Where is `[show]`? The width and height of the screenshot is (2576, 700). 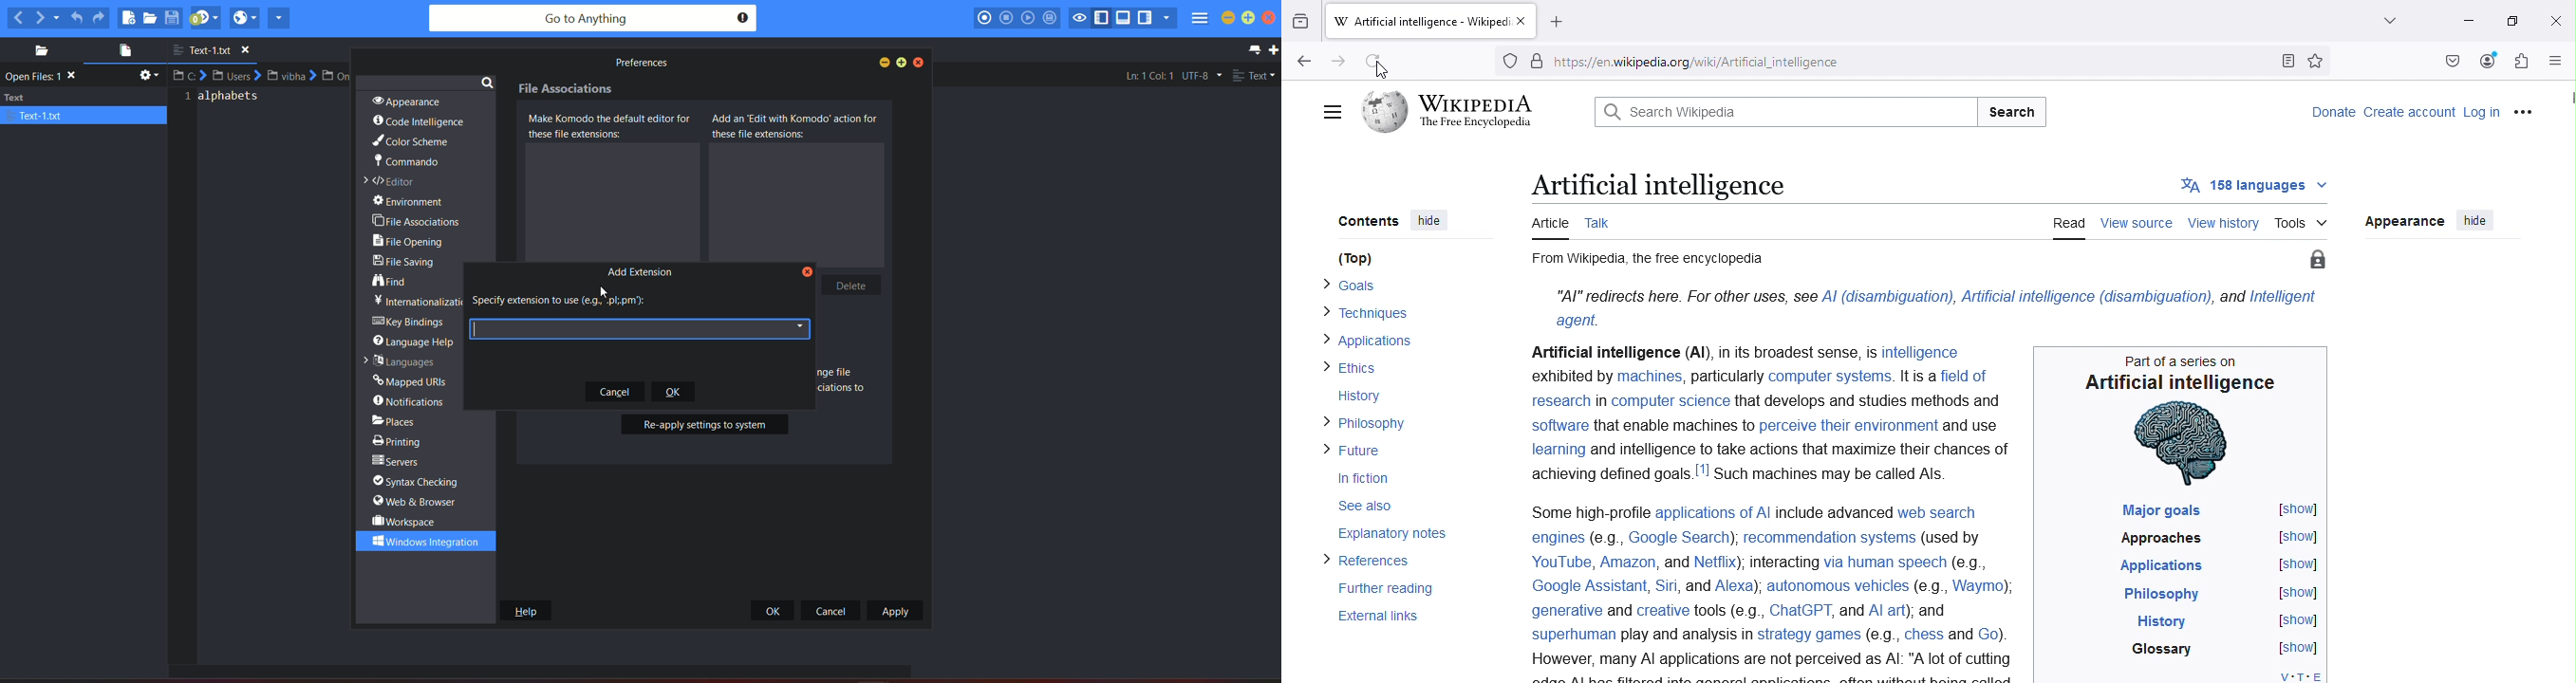
[show] is located at coordinates (2298, 539).